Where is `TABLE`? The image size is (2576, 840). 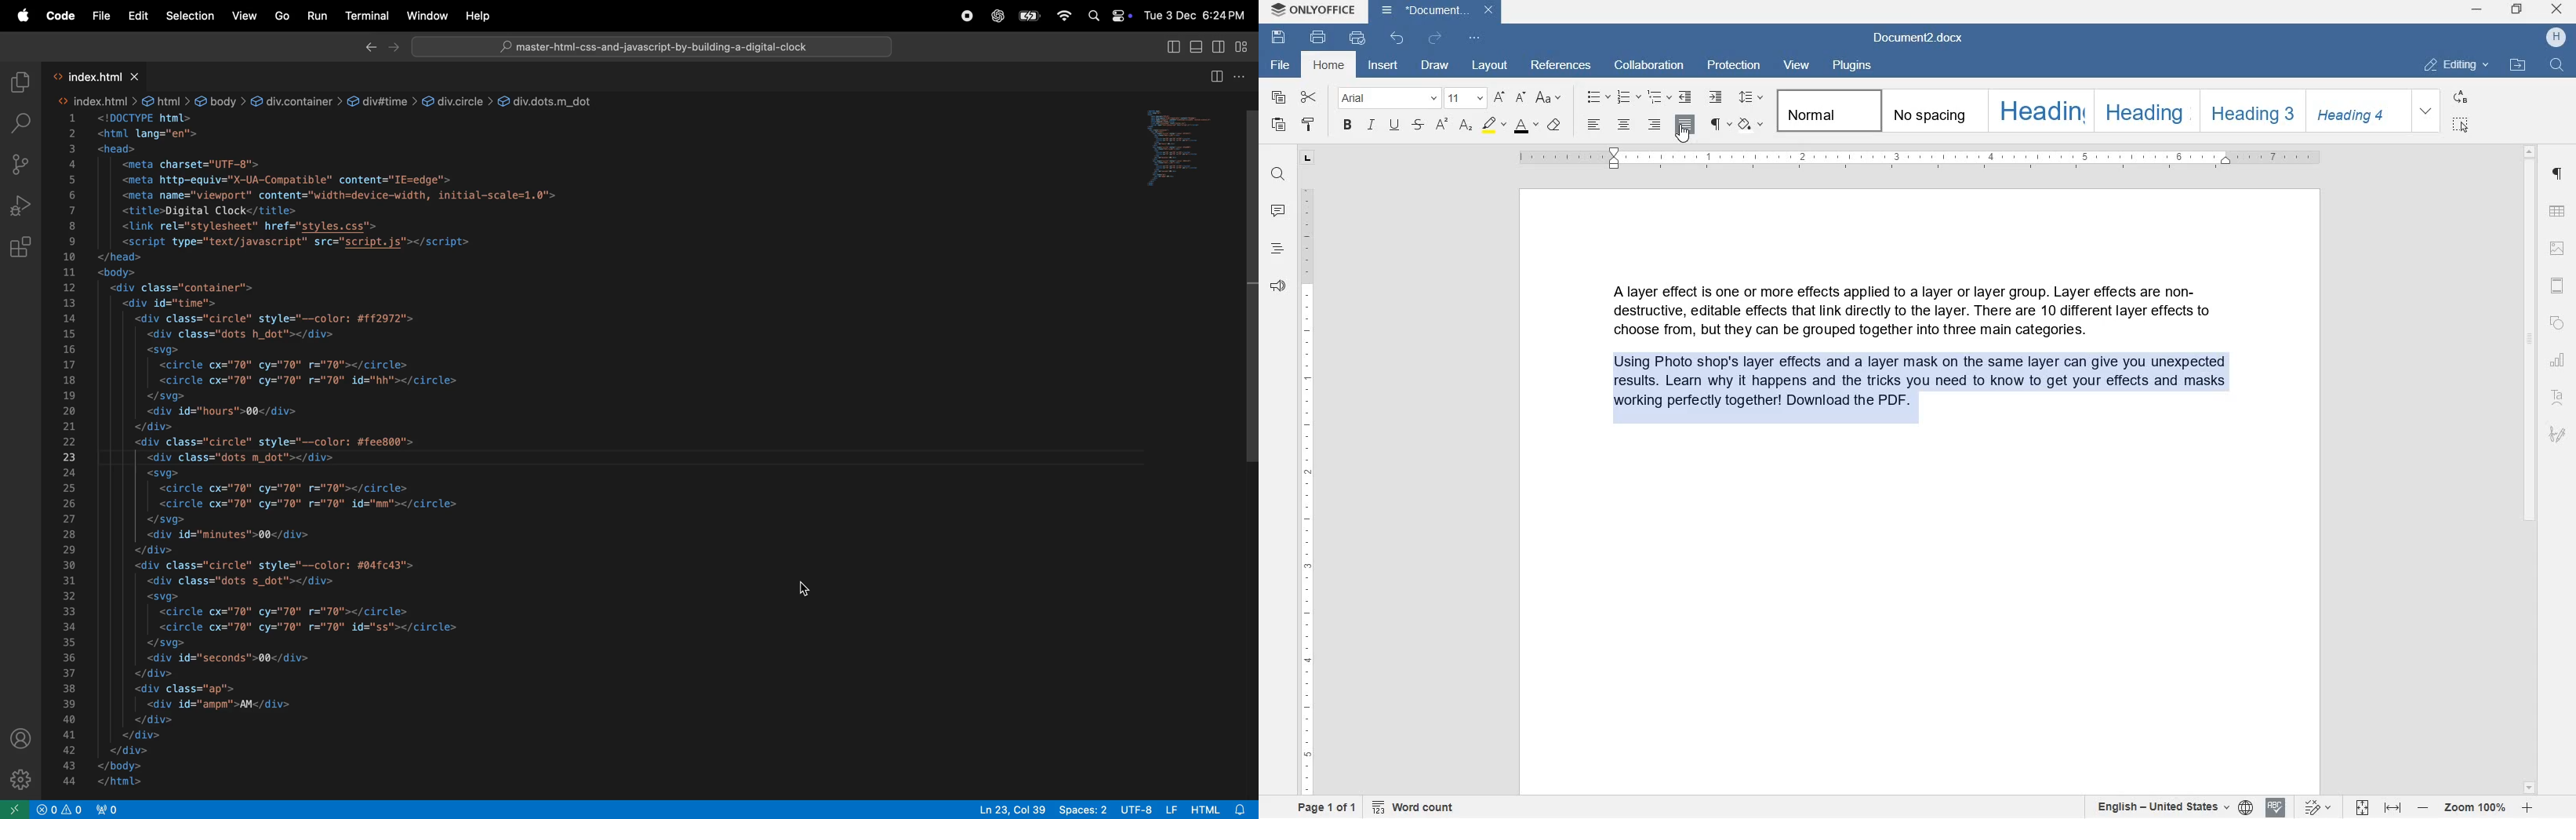
TABLE is located at coordinates (2558, 210).